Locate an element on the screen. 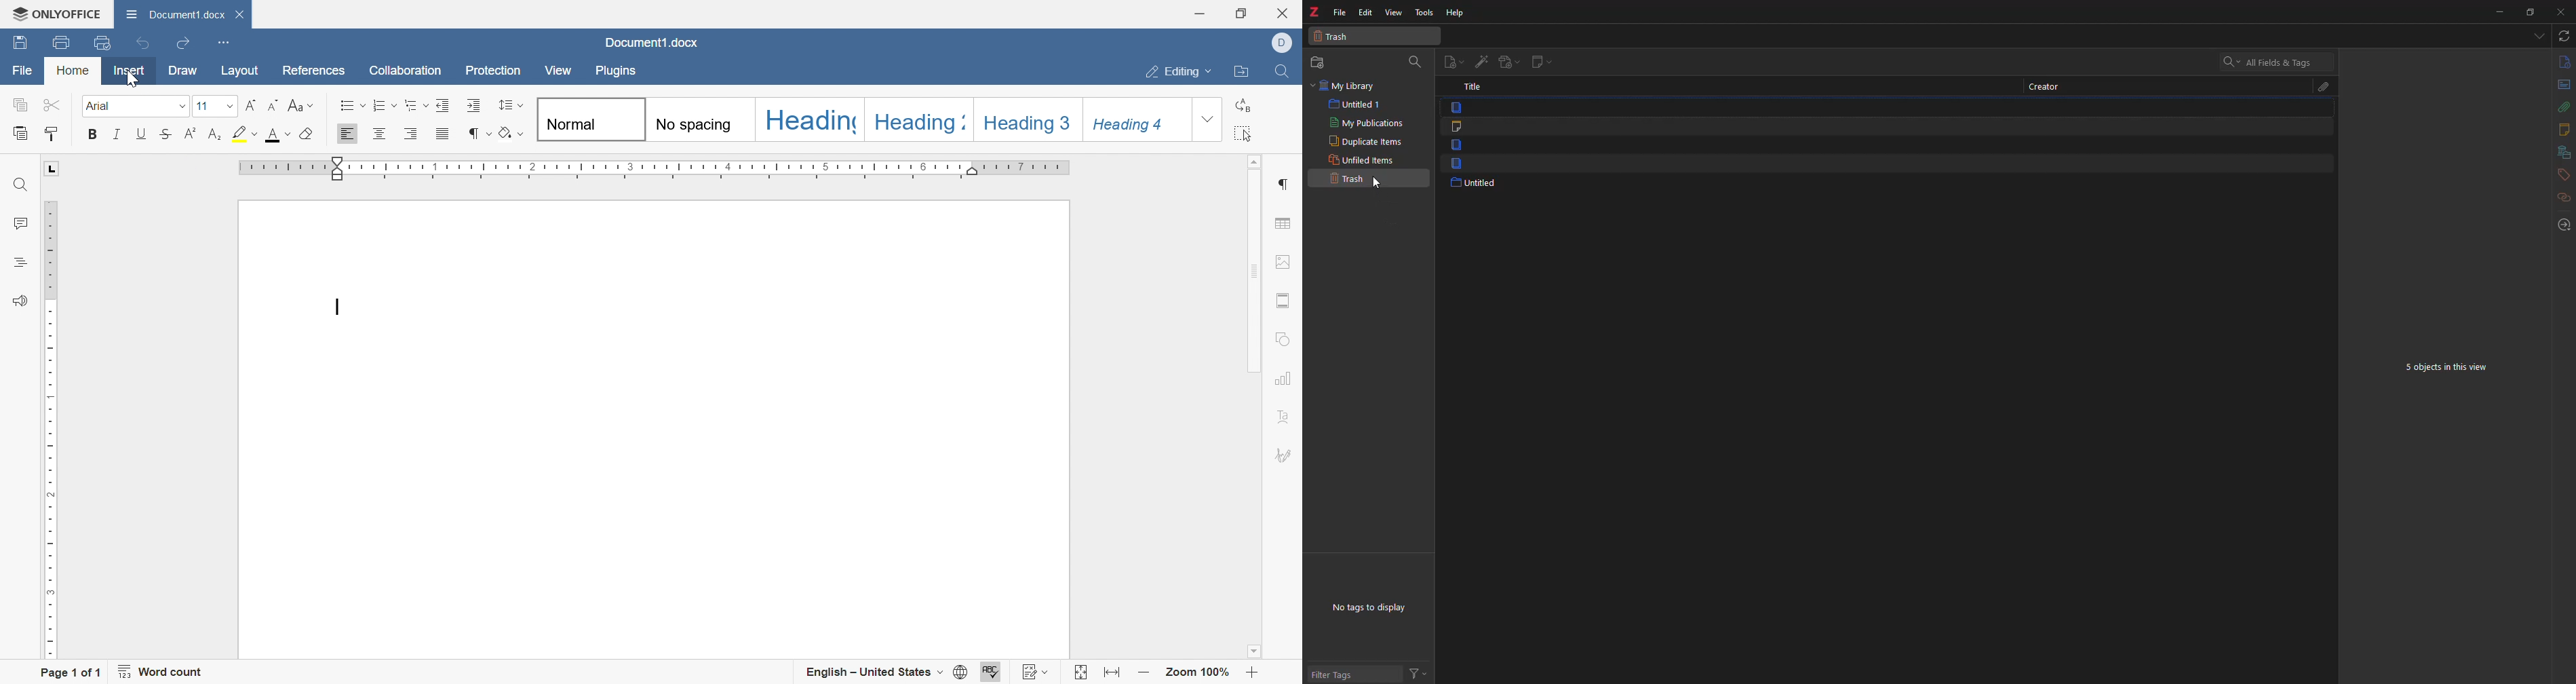 The width and height of the screenshot is (2576, 700). Align center is located at coordinates (378, 134).